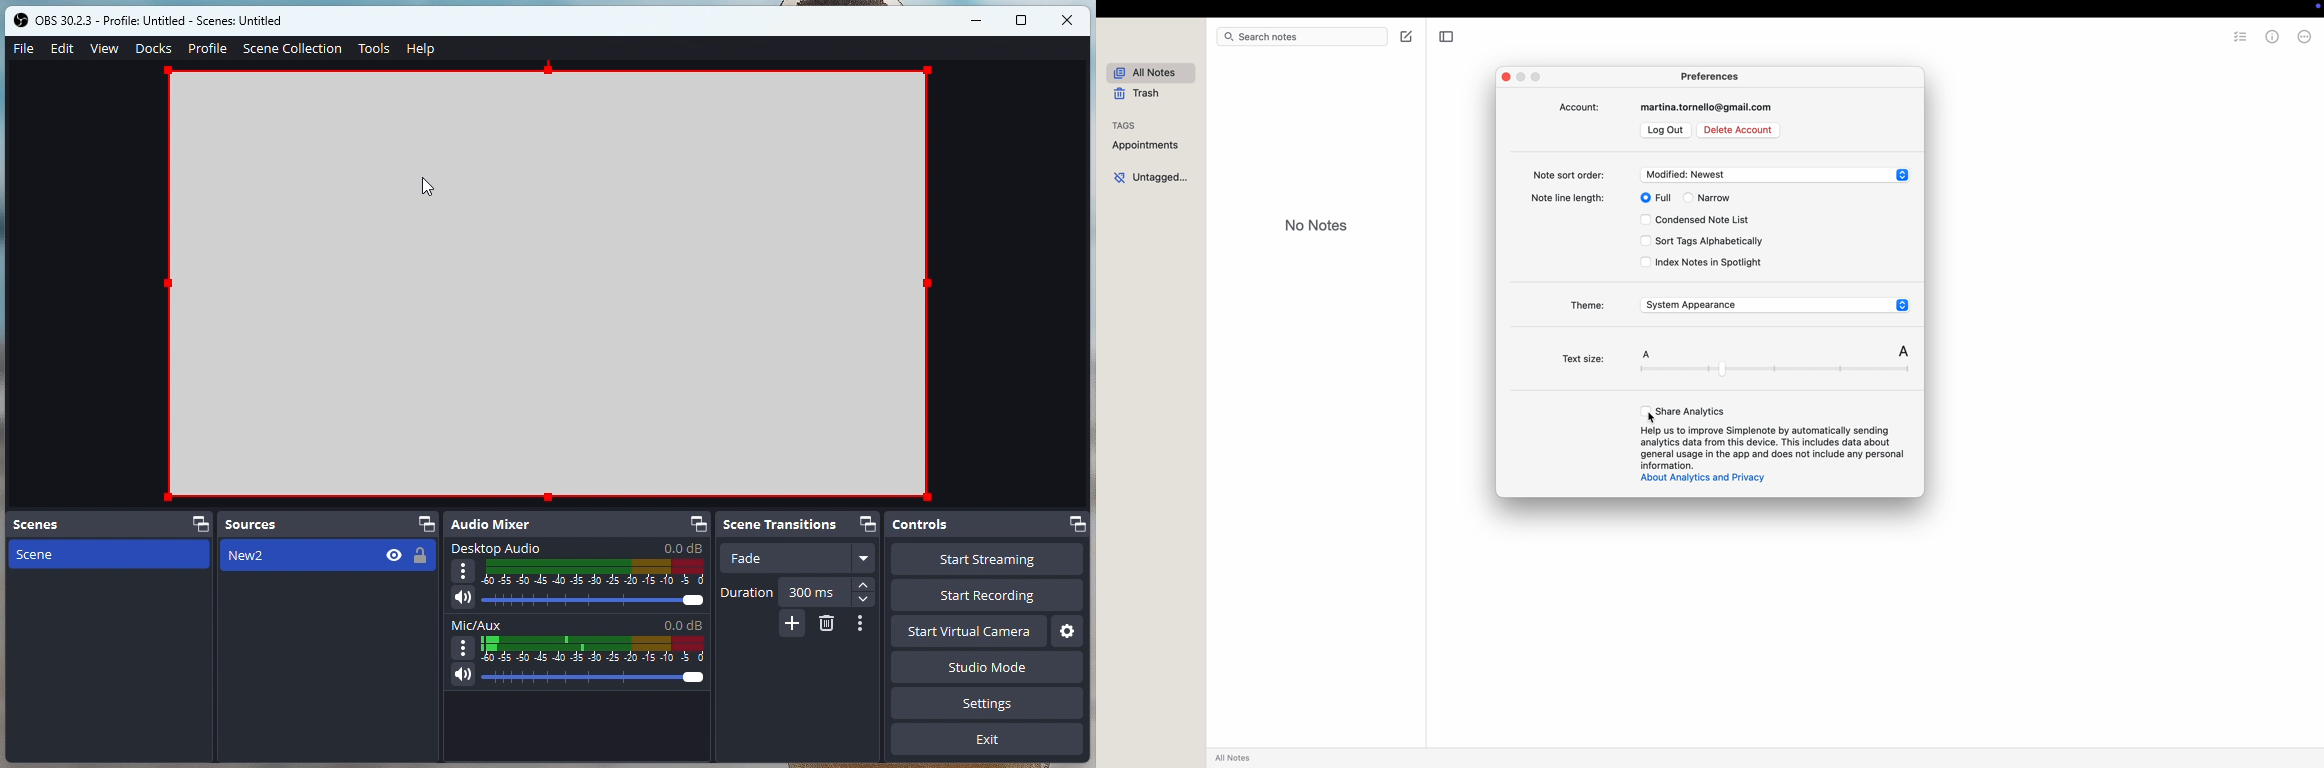 Image resolution: width=2324 pixels, height=784 pixels. Describe the element at coordinates (798, 592) in the screenshot. I see `Duration` at that location.